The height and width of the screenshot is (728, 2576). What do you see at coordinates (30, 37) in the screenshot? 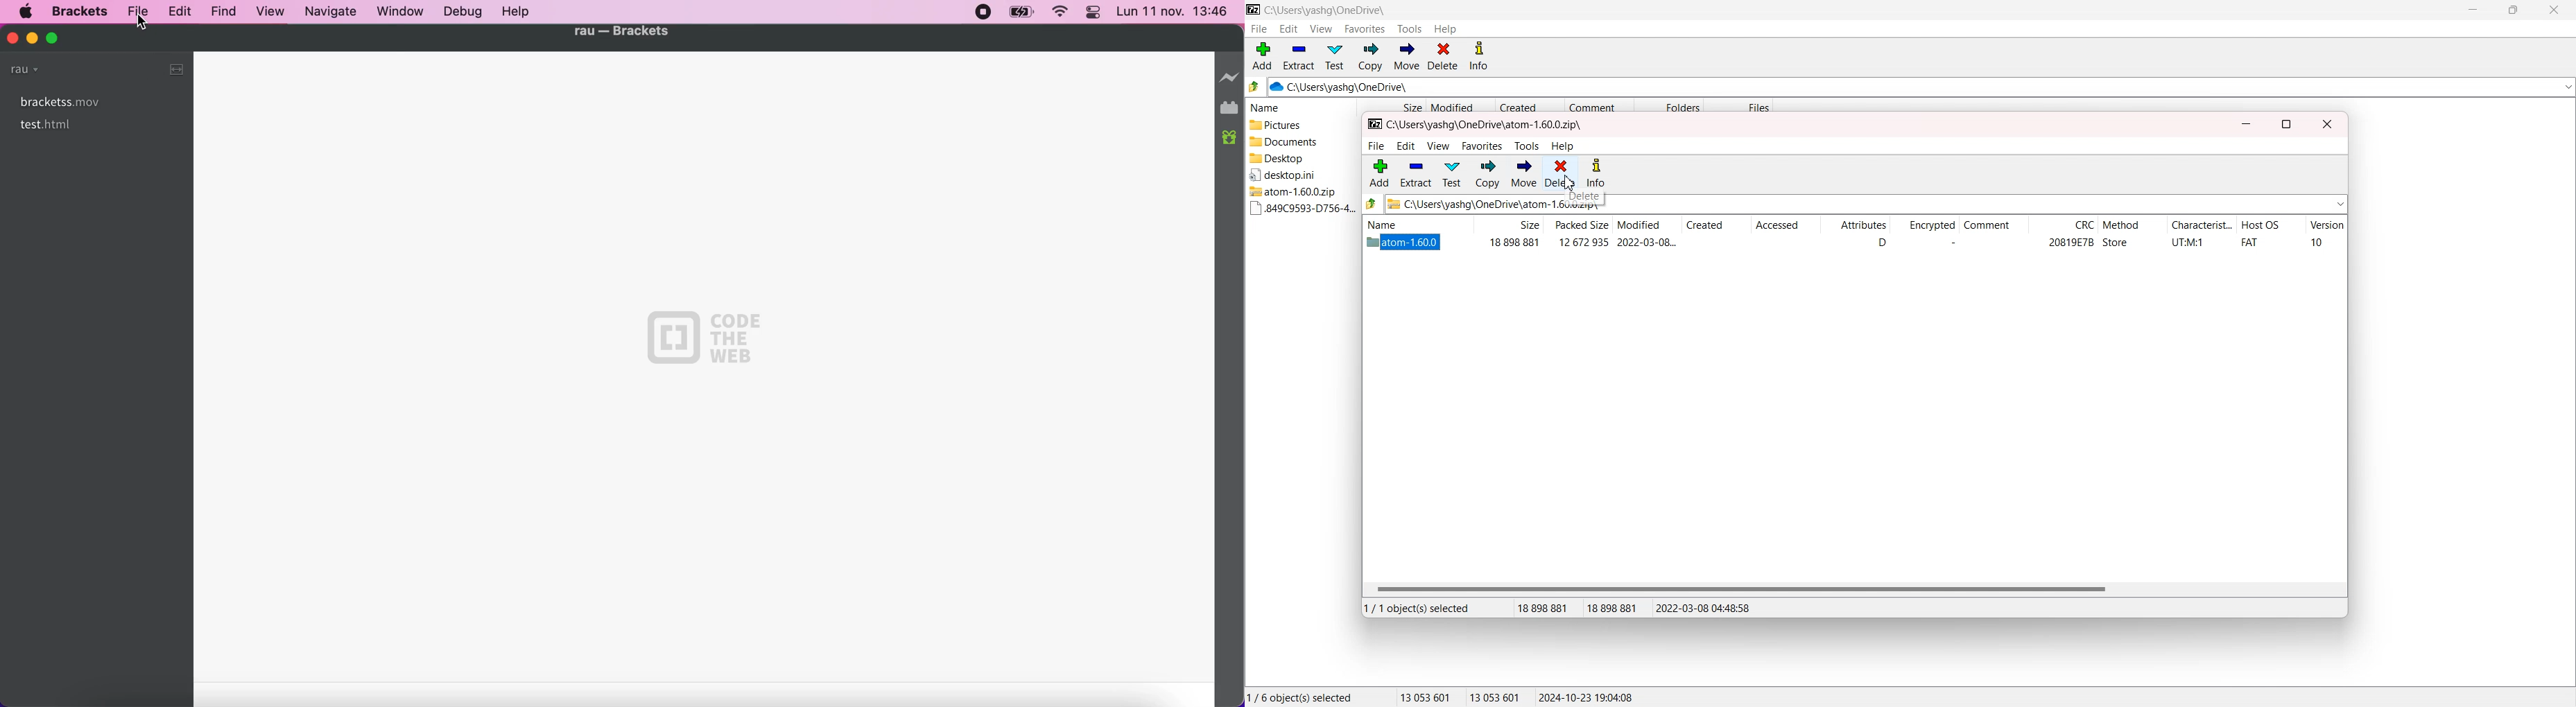
I see `minimize` at bounding box center [30, 37].